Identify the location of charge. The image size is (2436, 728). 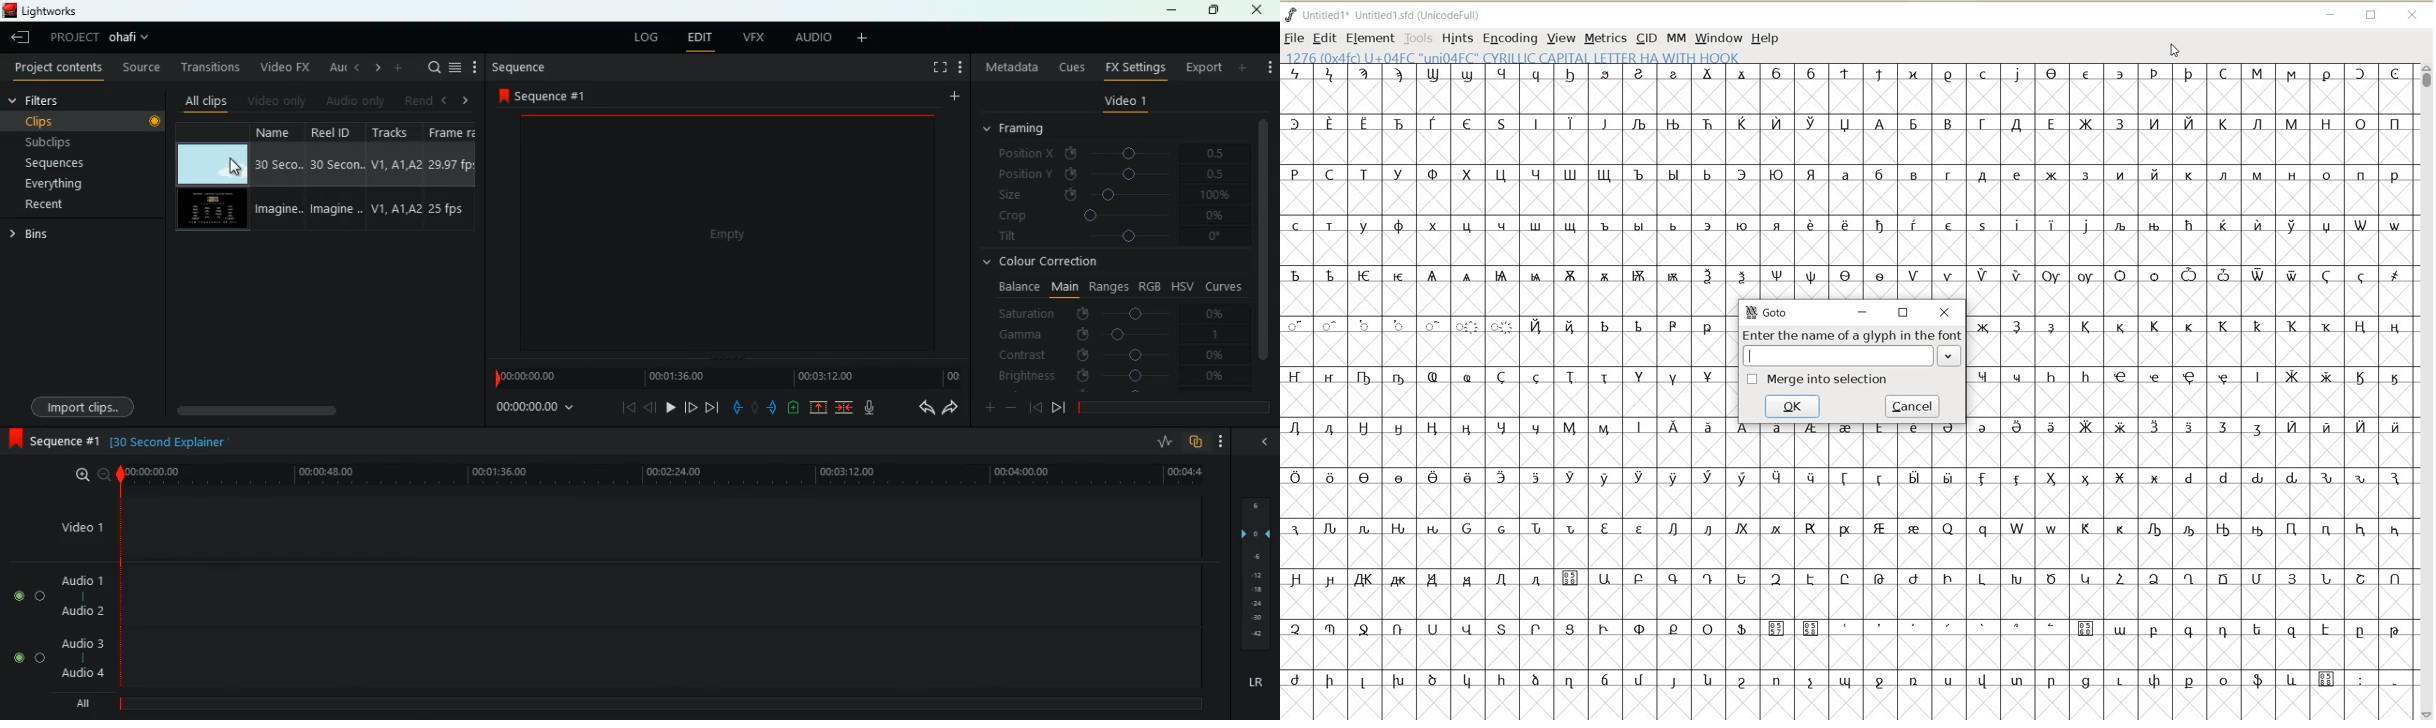
(794, 408).